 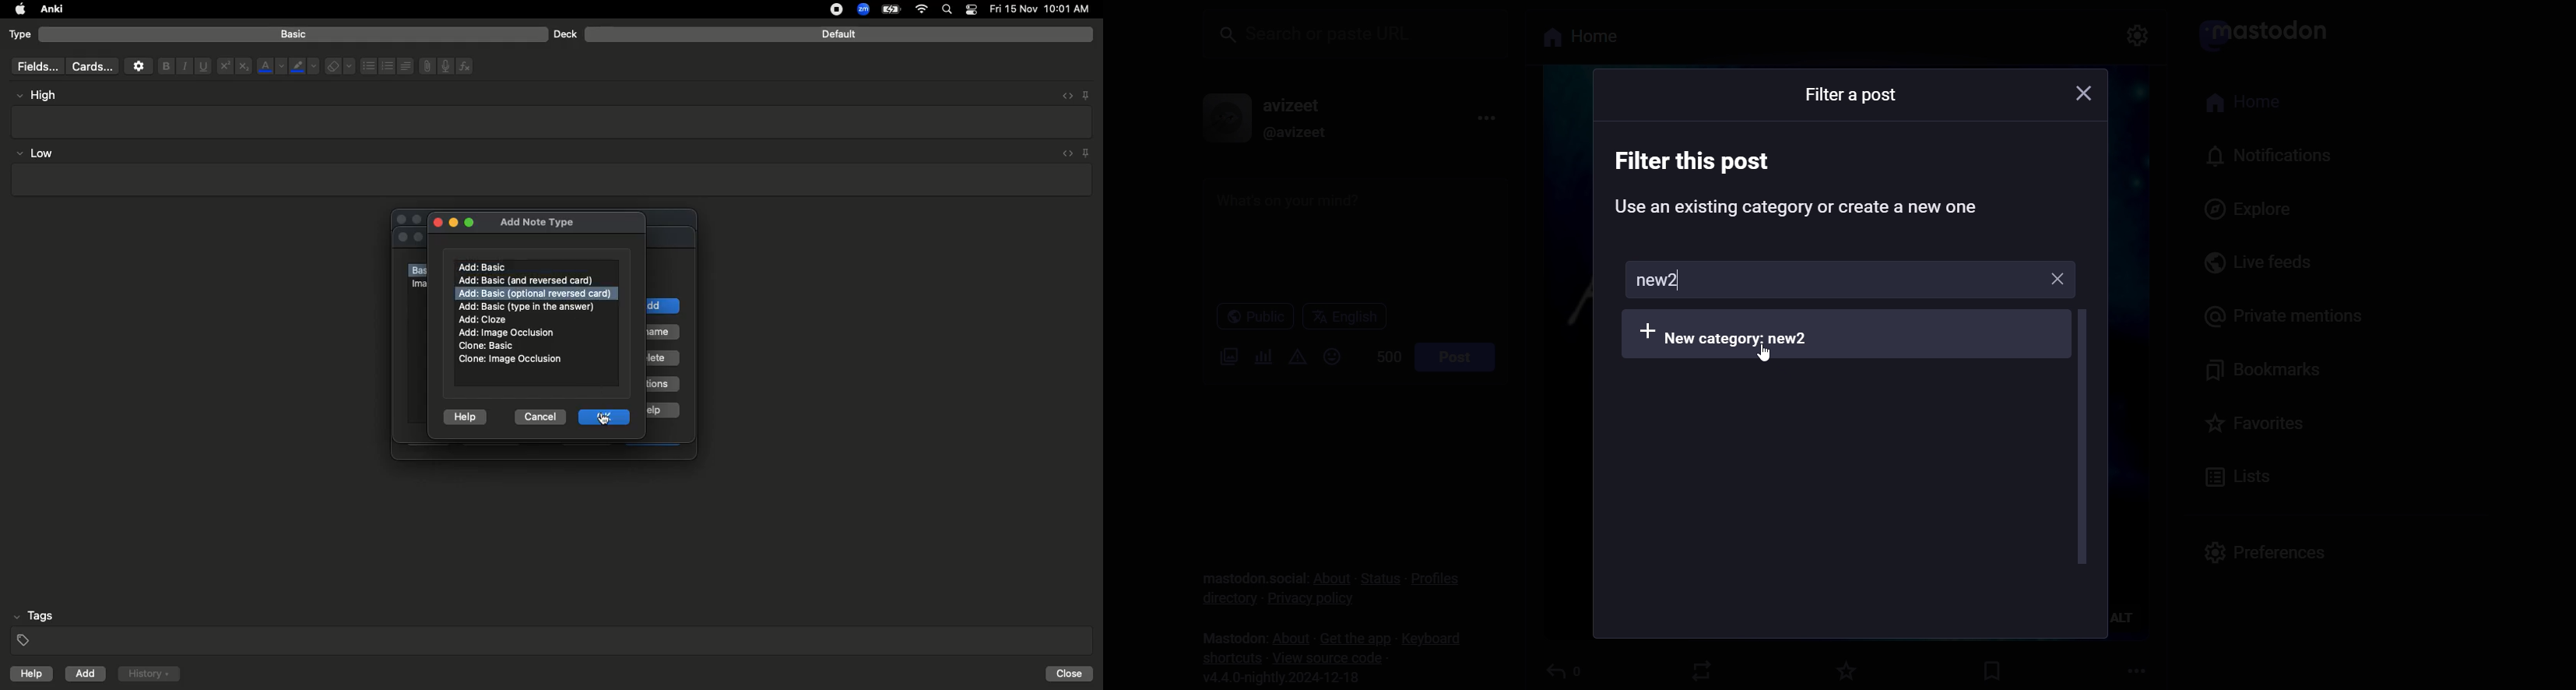 I want to click on File, so click(x=425, y=66).